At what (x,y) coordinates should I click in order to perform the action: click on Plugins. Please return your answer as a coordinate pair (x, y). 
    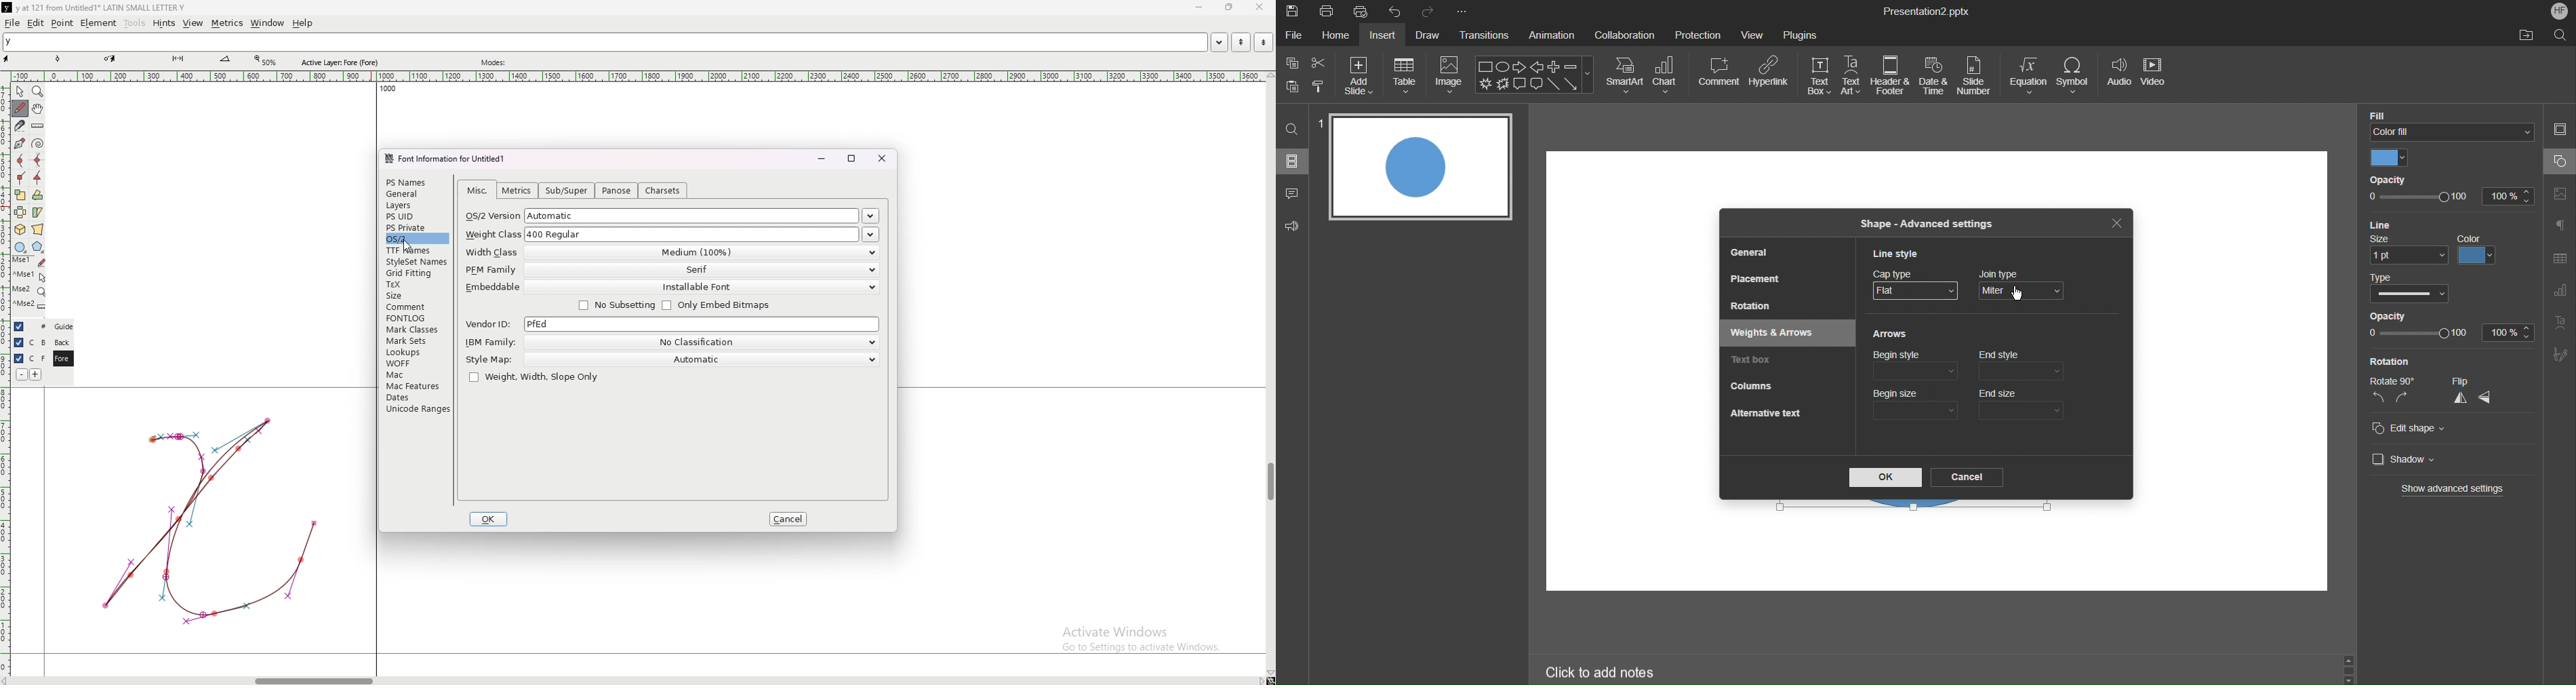
    Looking at the image, I should click on (1800, 33).